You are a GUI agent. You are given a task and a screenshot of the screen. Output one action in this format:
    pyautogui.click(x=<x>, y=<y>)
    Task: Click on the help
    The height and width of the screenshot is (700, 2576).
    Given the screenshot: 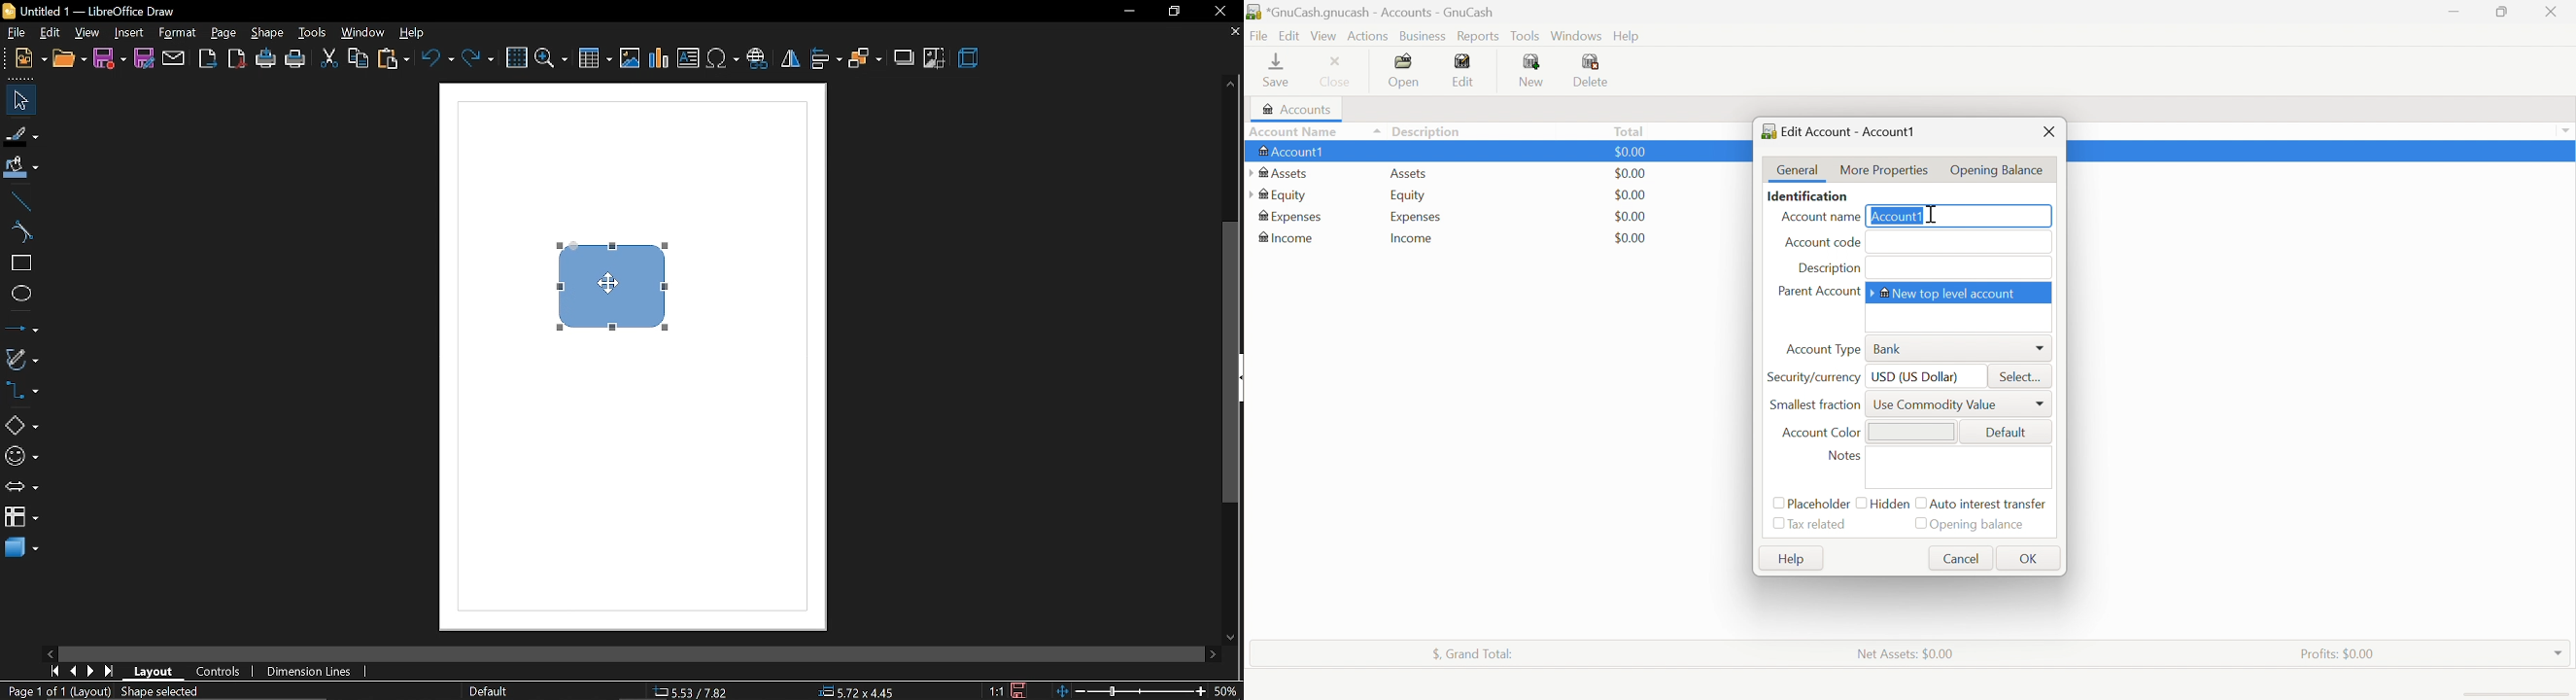 What is the action you would take?
    pyautogui.click(x=414, y=34)
    